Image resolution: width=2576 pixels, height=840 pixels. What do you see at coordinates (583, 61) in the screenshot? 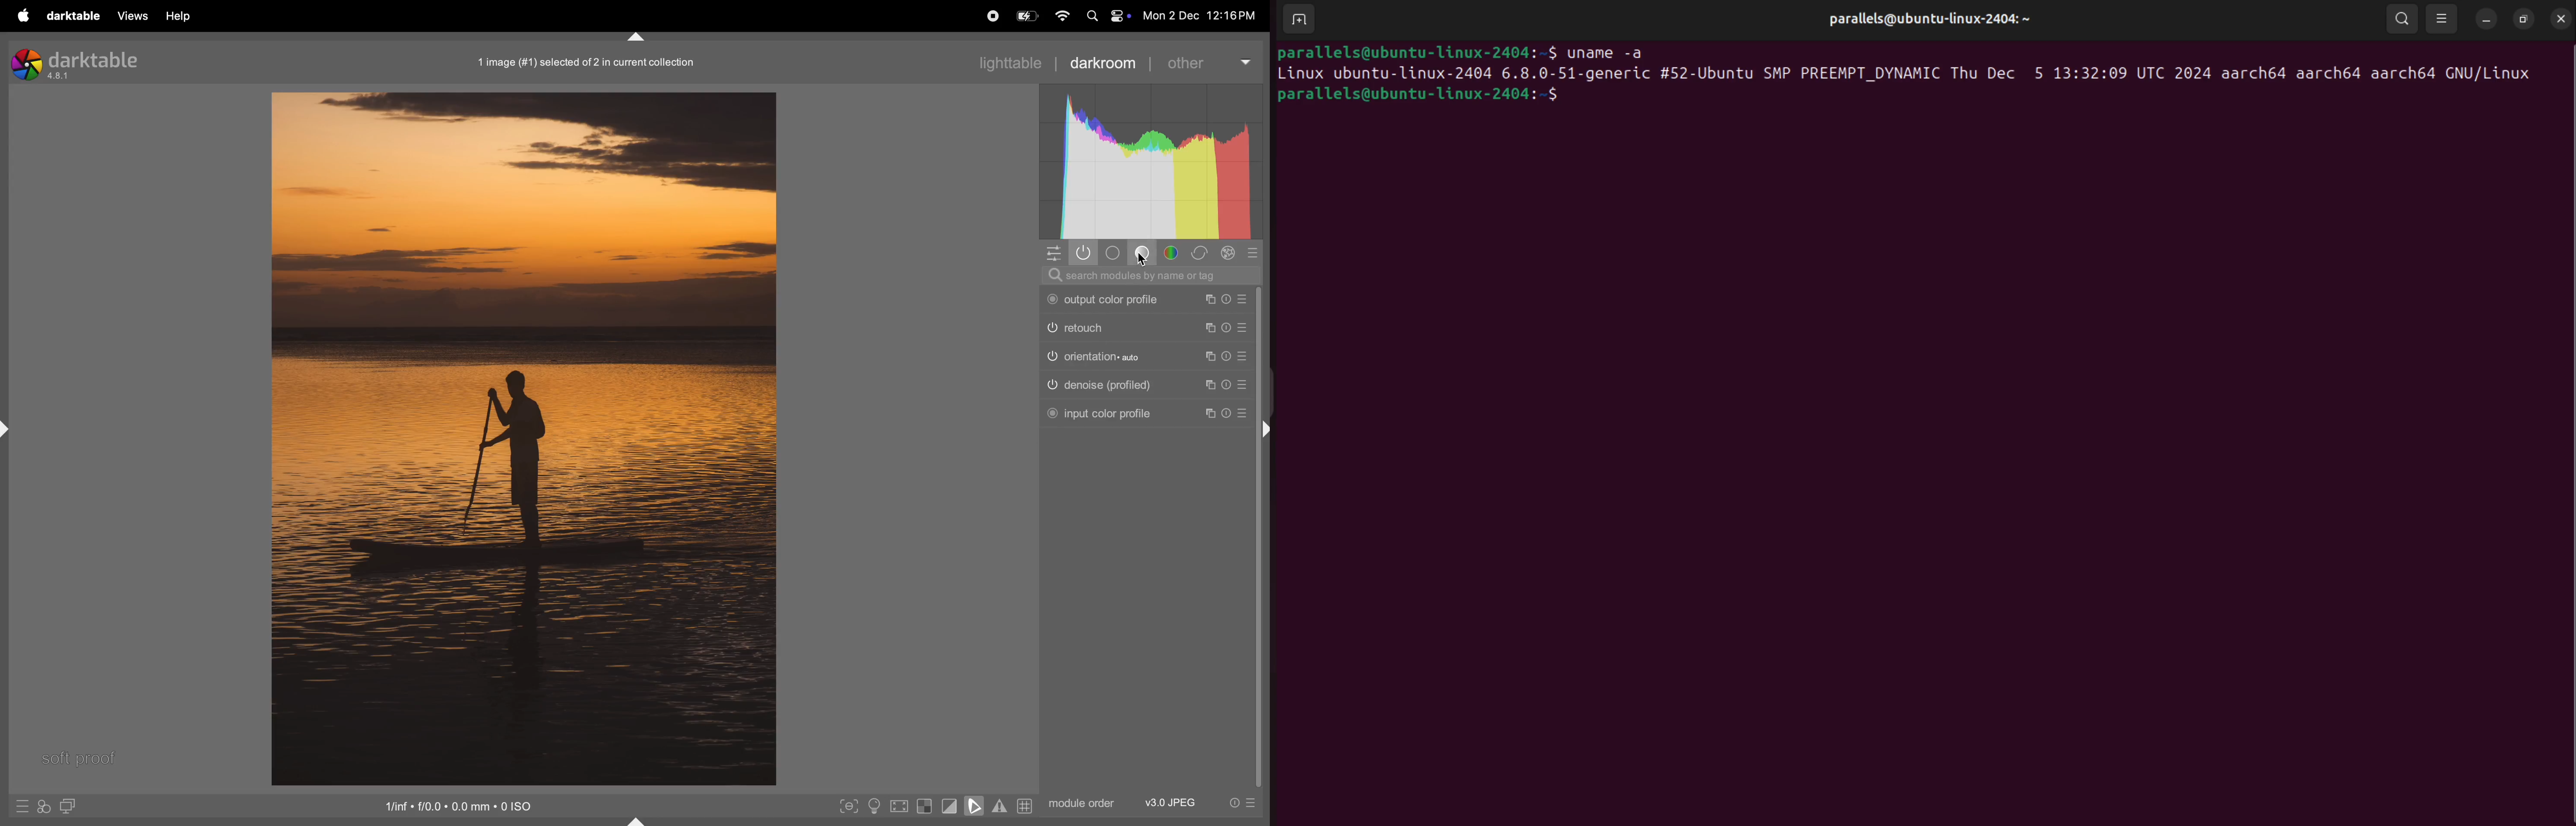
I see `1 image in current position` at bounding box center [583, 61].